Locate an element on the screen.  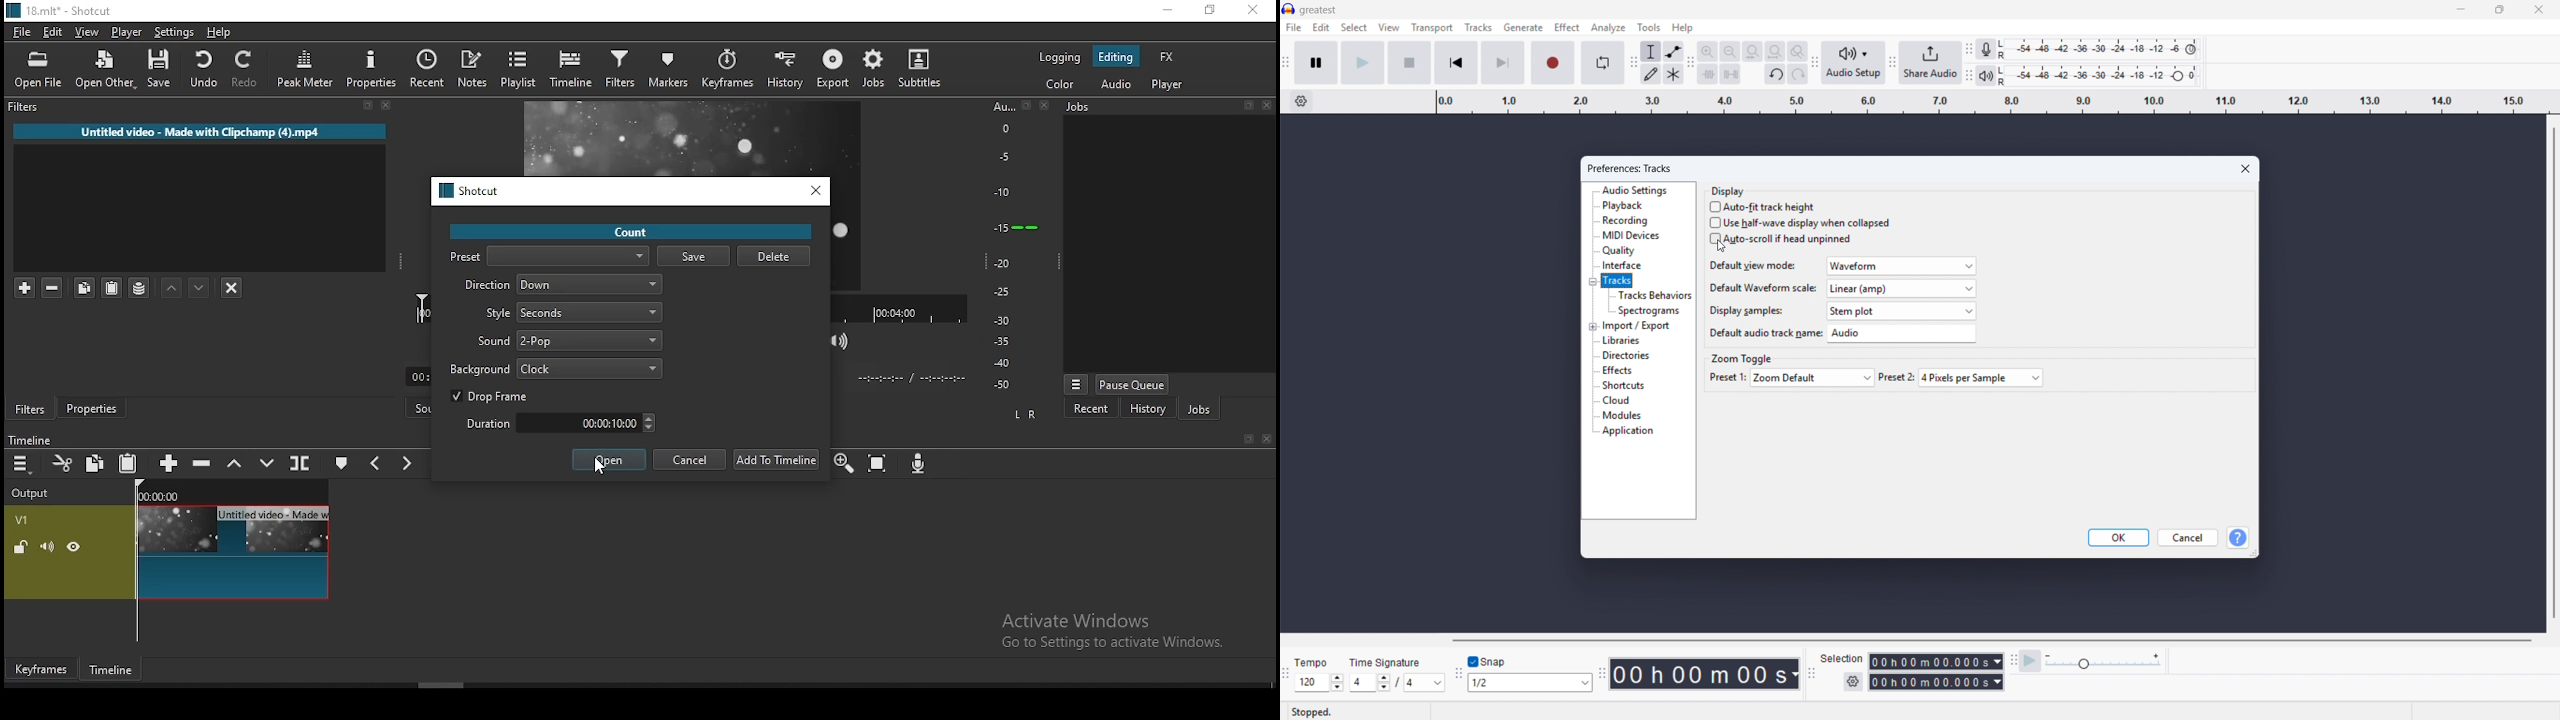
append is located at coordinates (167, 463).